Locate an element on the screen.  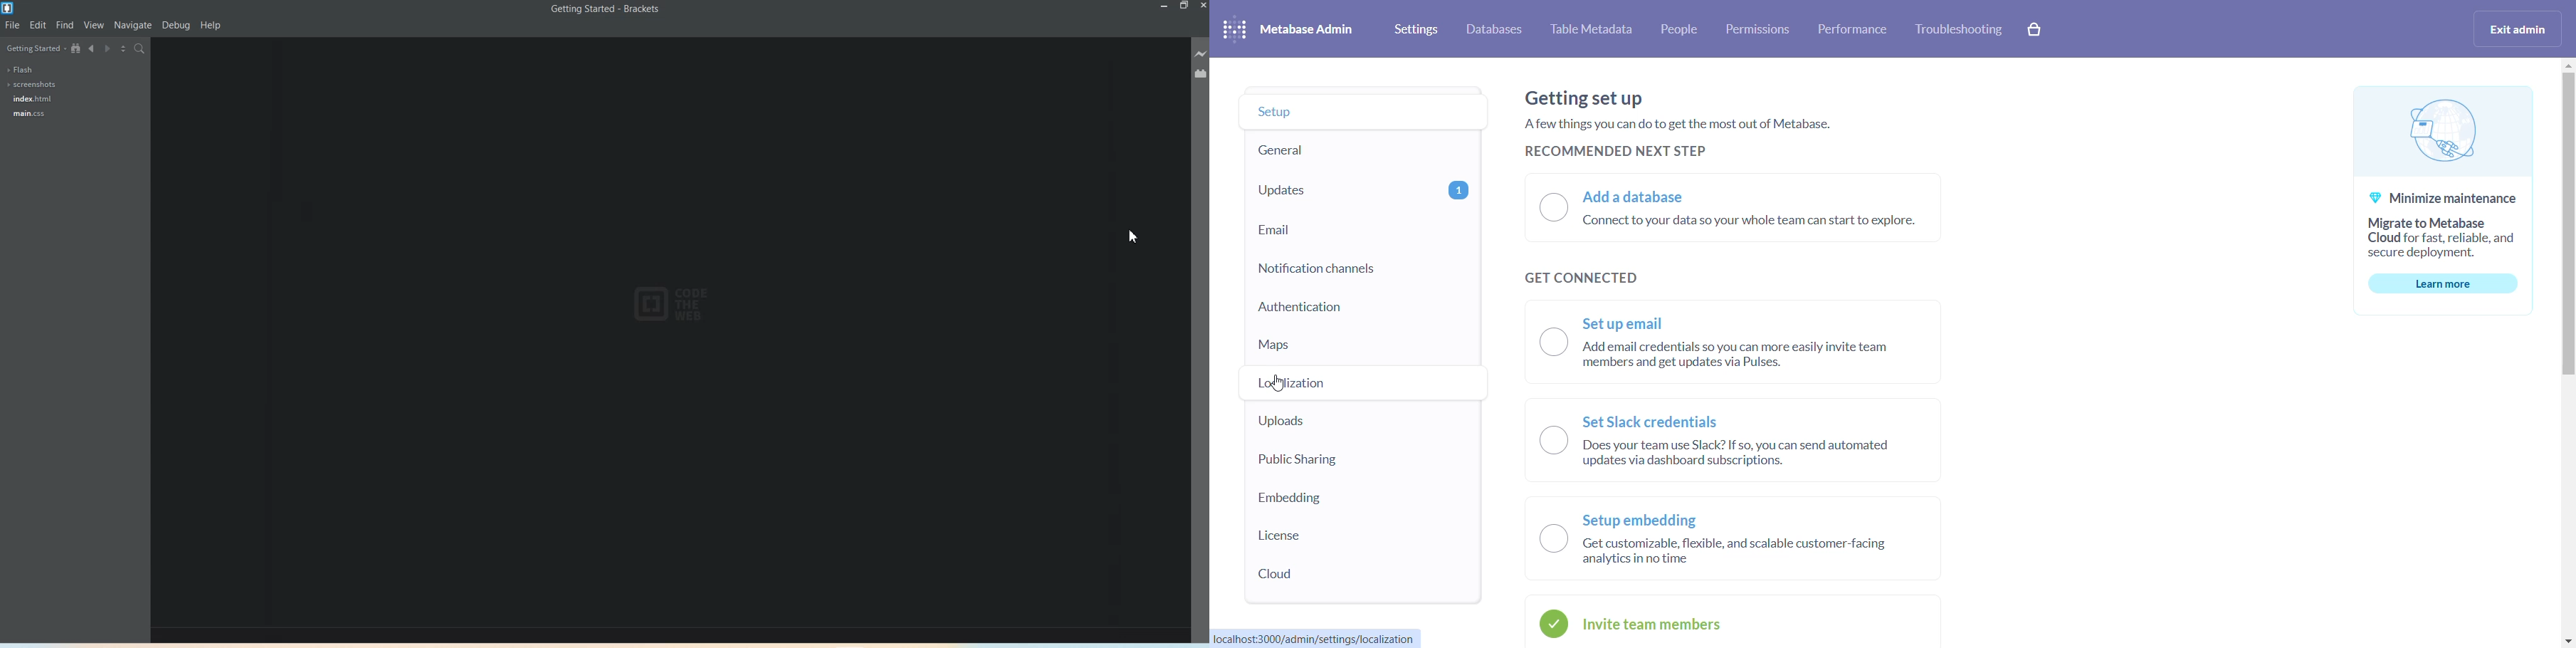
exit admin is located at coordinates (2518, 28).